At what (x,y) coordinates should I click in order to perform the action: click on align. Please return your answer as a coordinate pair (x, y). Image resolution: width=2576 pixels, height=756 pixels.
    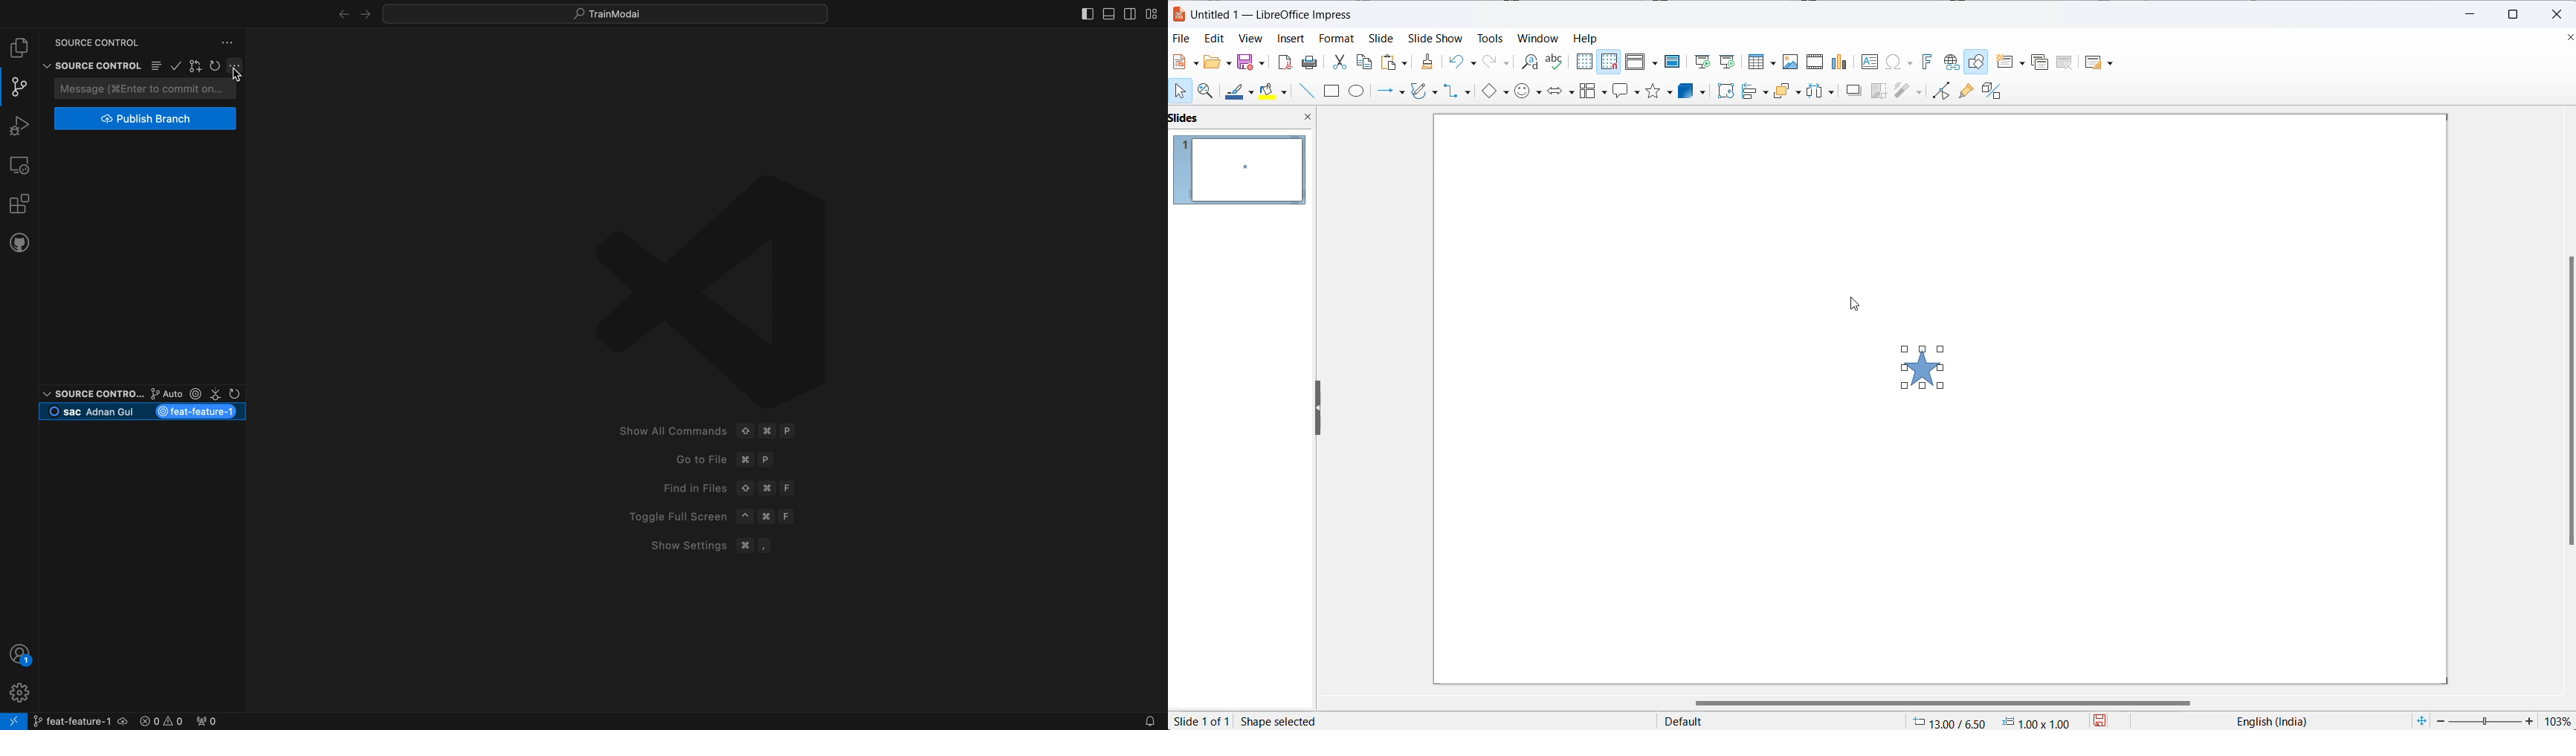
    Looking at the image, I should click on (1755, 92).